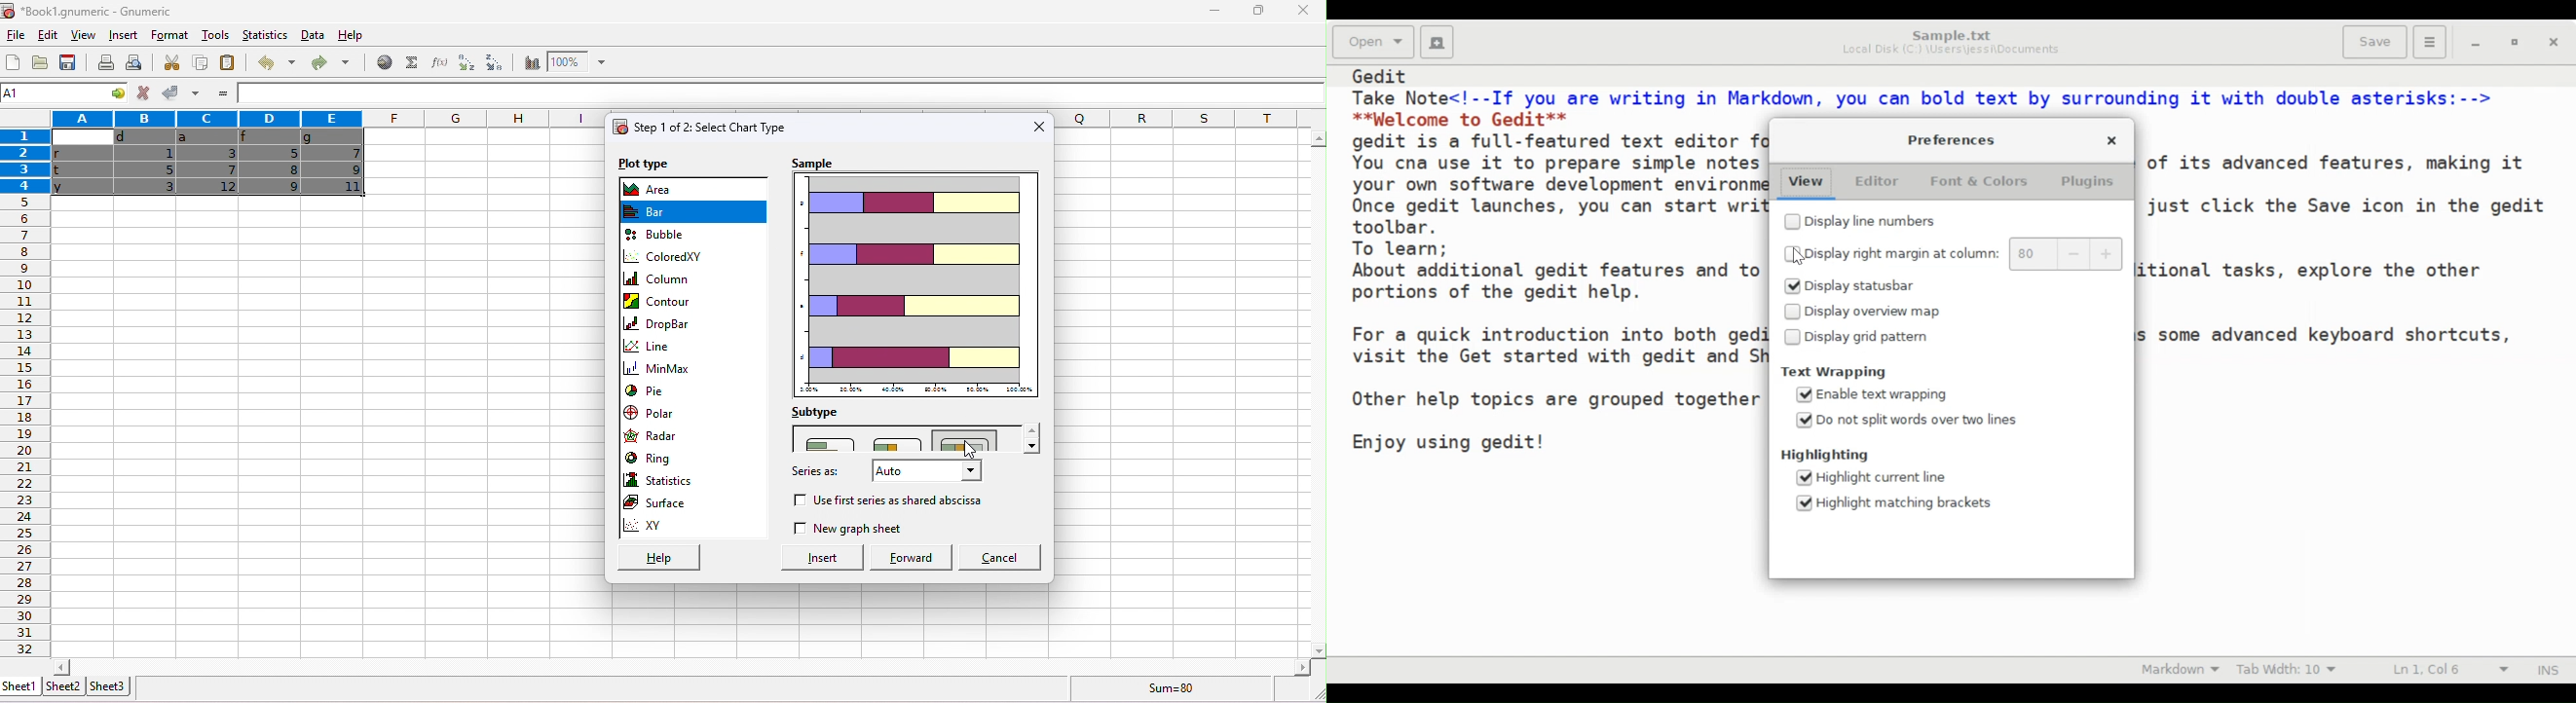 The image size is (2576, 728). Describe the element at coordinates (973, 450) in the screenshot. I see `cursor movement` at that location.